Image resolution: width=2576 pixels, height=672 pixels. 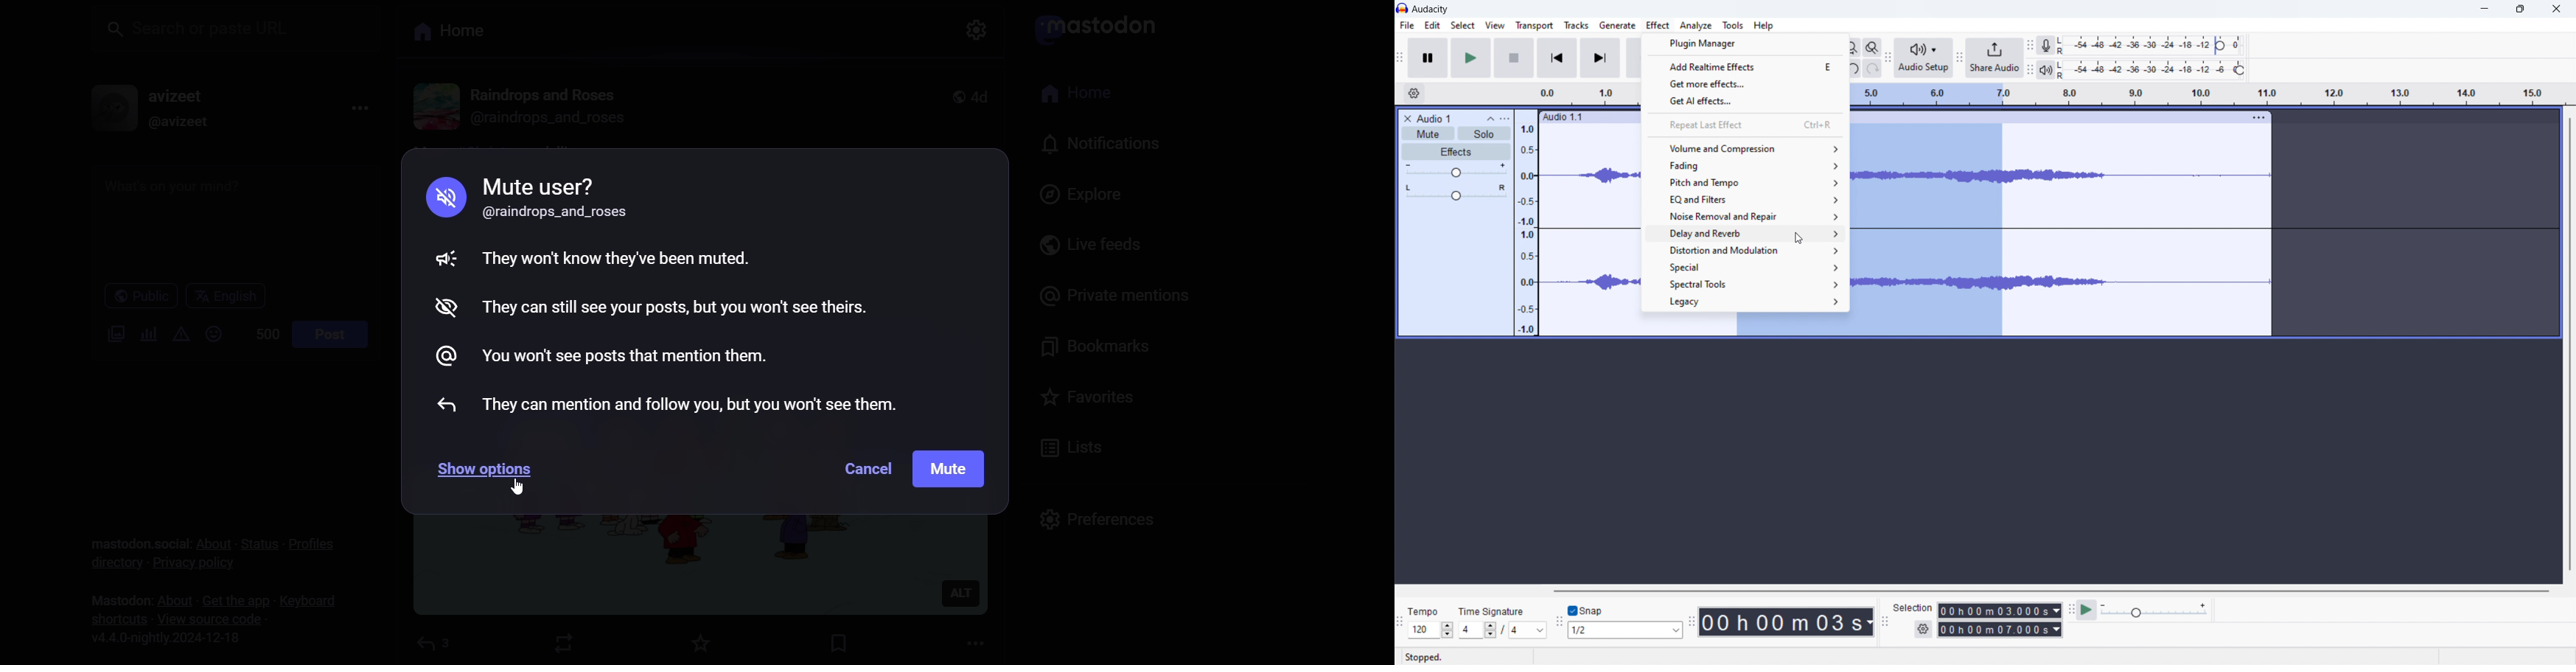 What do you see at coordinates (1888, 58) in the screenshot?
I see `audio setup toolbar` at bounding box center [1888, 58].